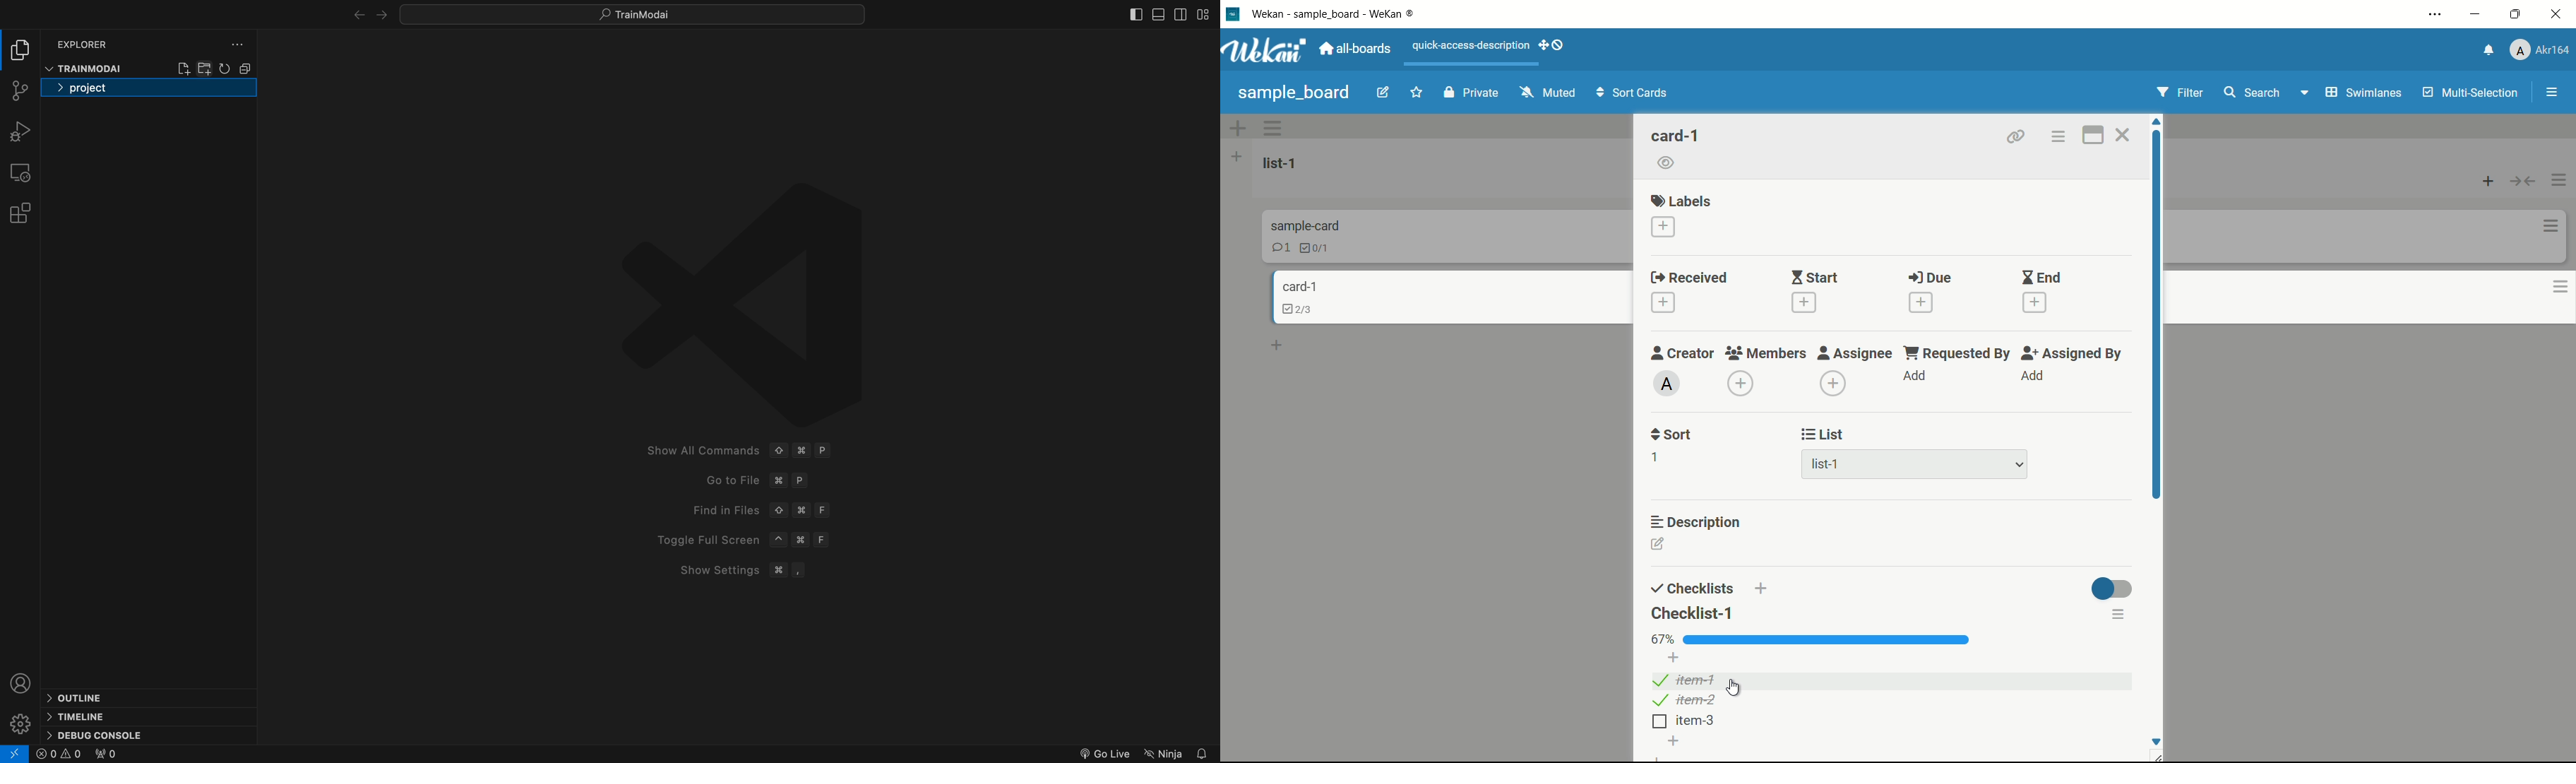 The height and width of the screenshot is (784, 2576). I want to click on checklist-1, so click(1694, 612).